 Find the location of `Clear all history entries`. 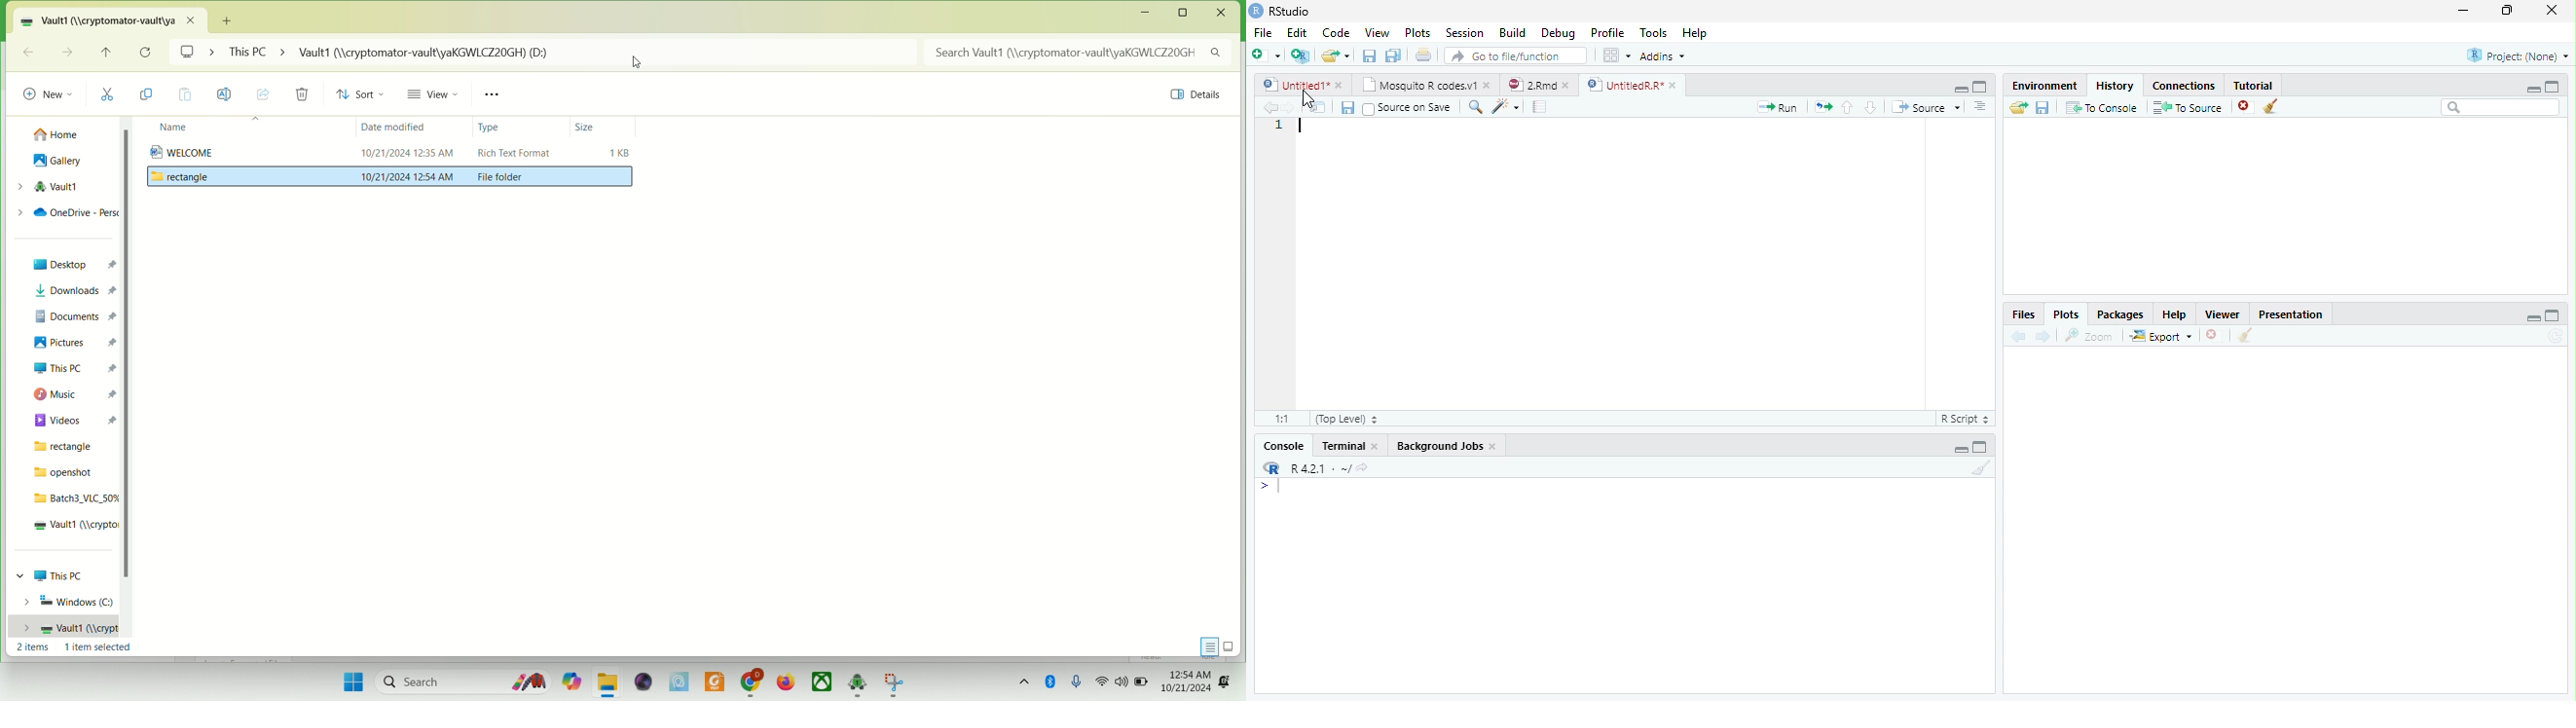

Clear all history entries is located at coordinates (2271, 106).